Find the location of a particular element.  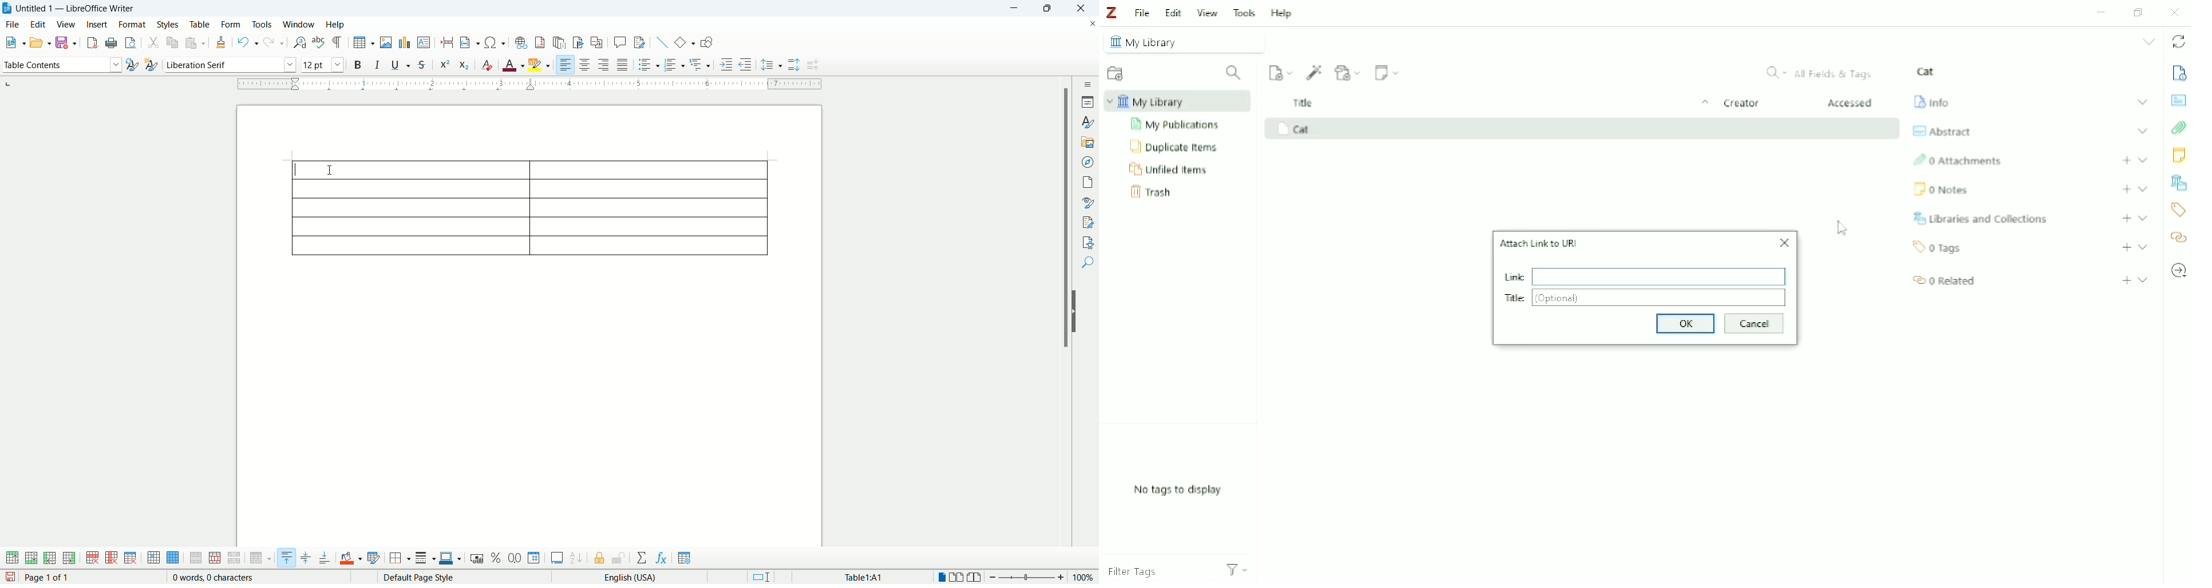

Trash is located at coordinates (1155, 192).